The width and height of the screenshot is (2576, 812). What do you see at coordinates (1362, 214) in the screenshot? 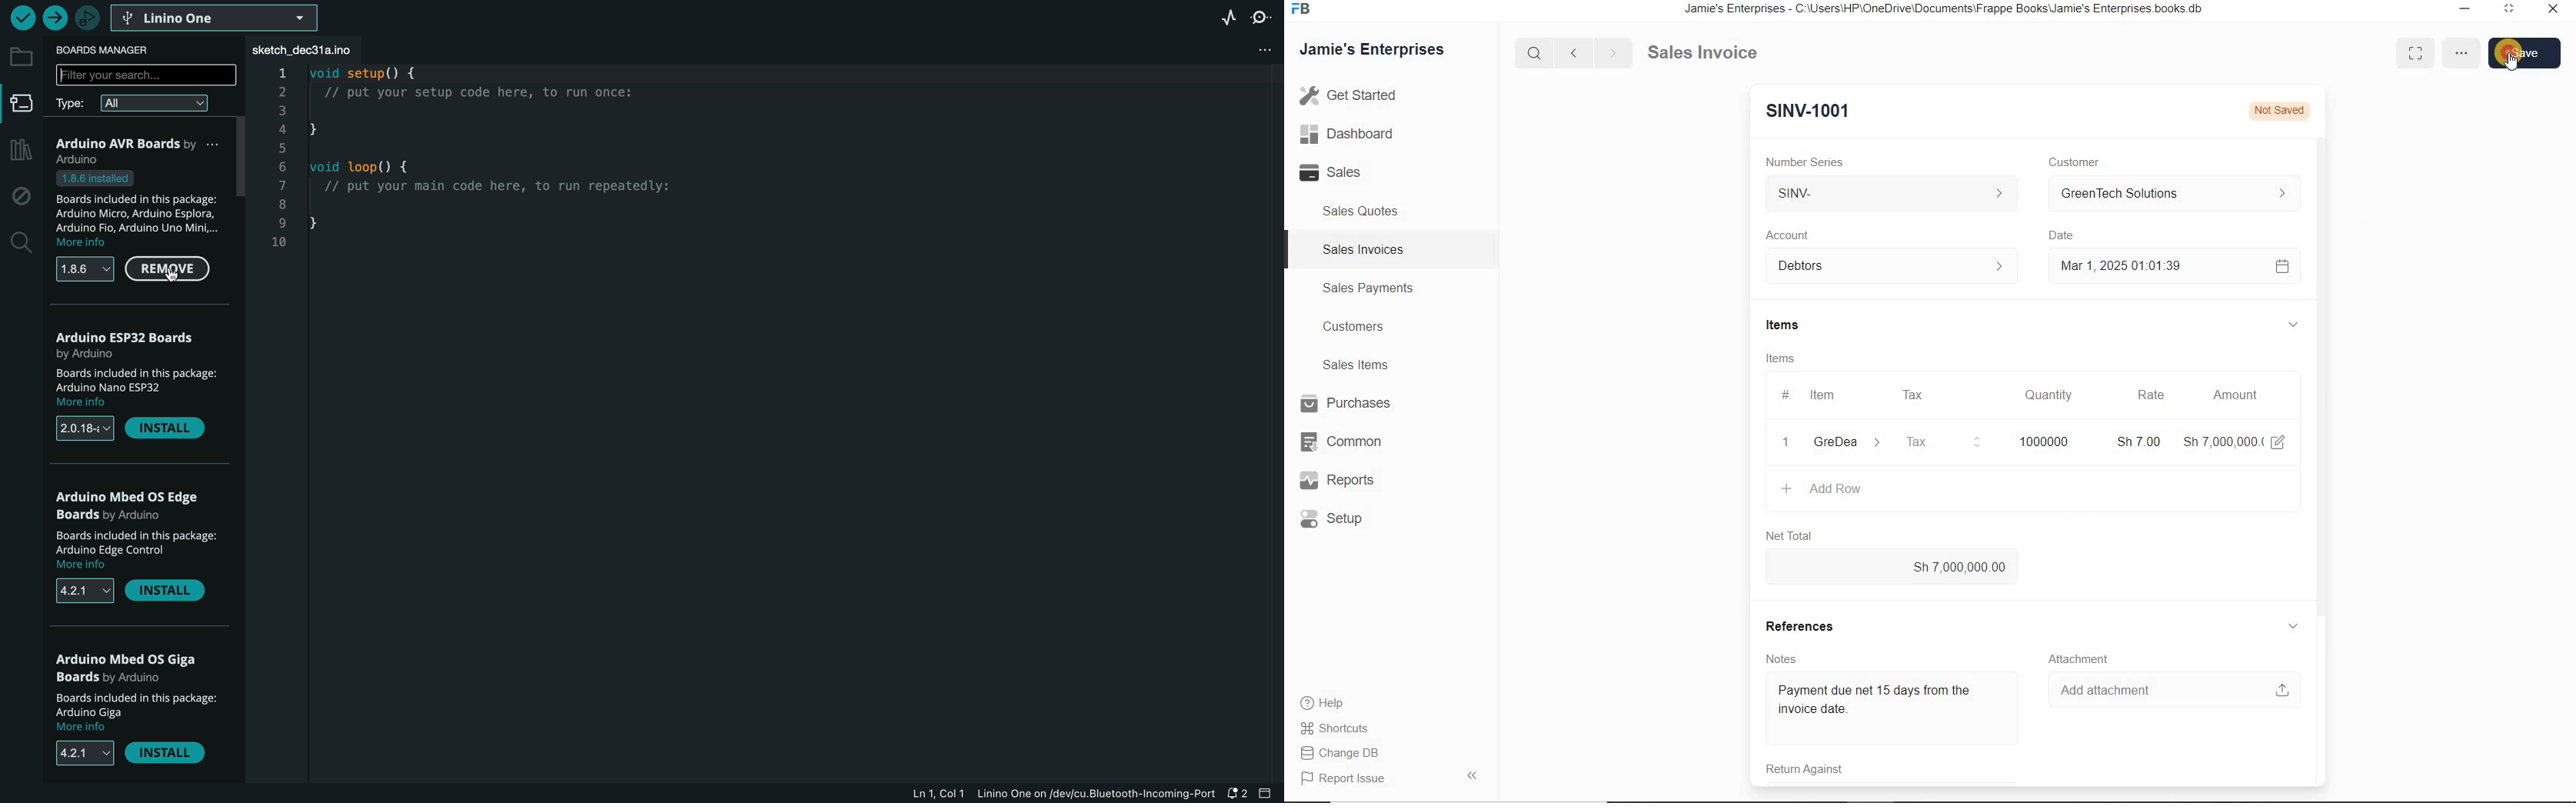
I see `Sales Quotes` at bounding box center [1362, 214].